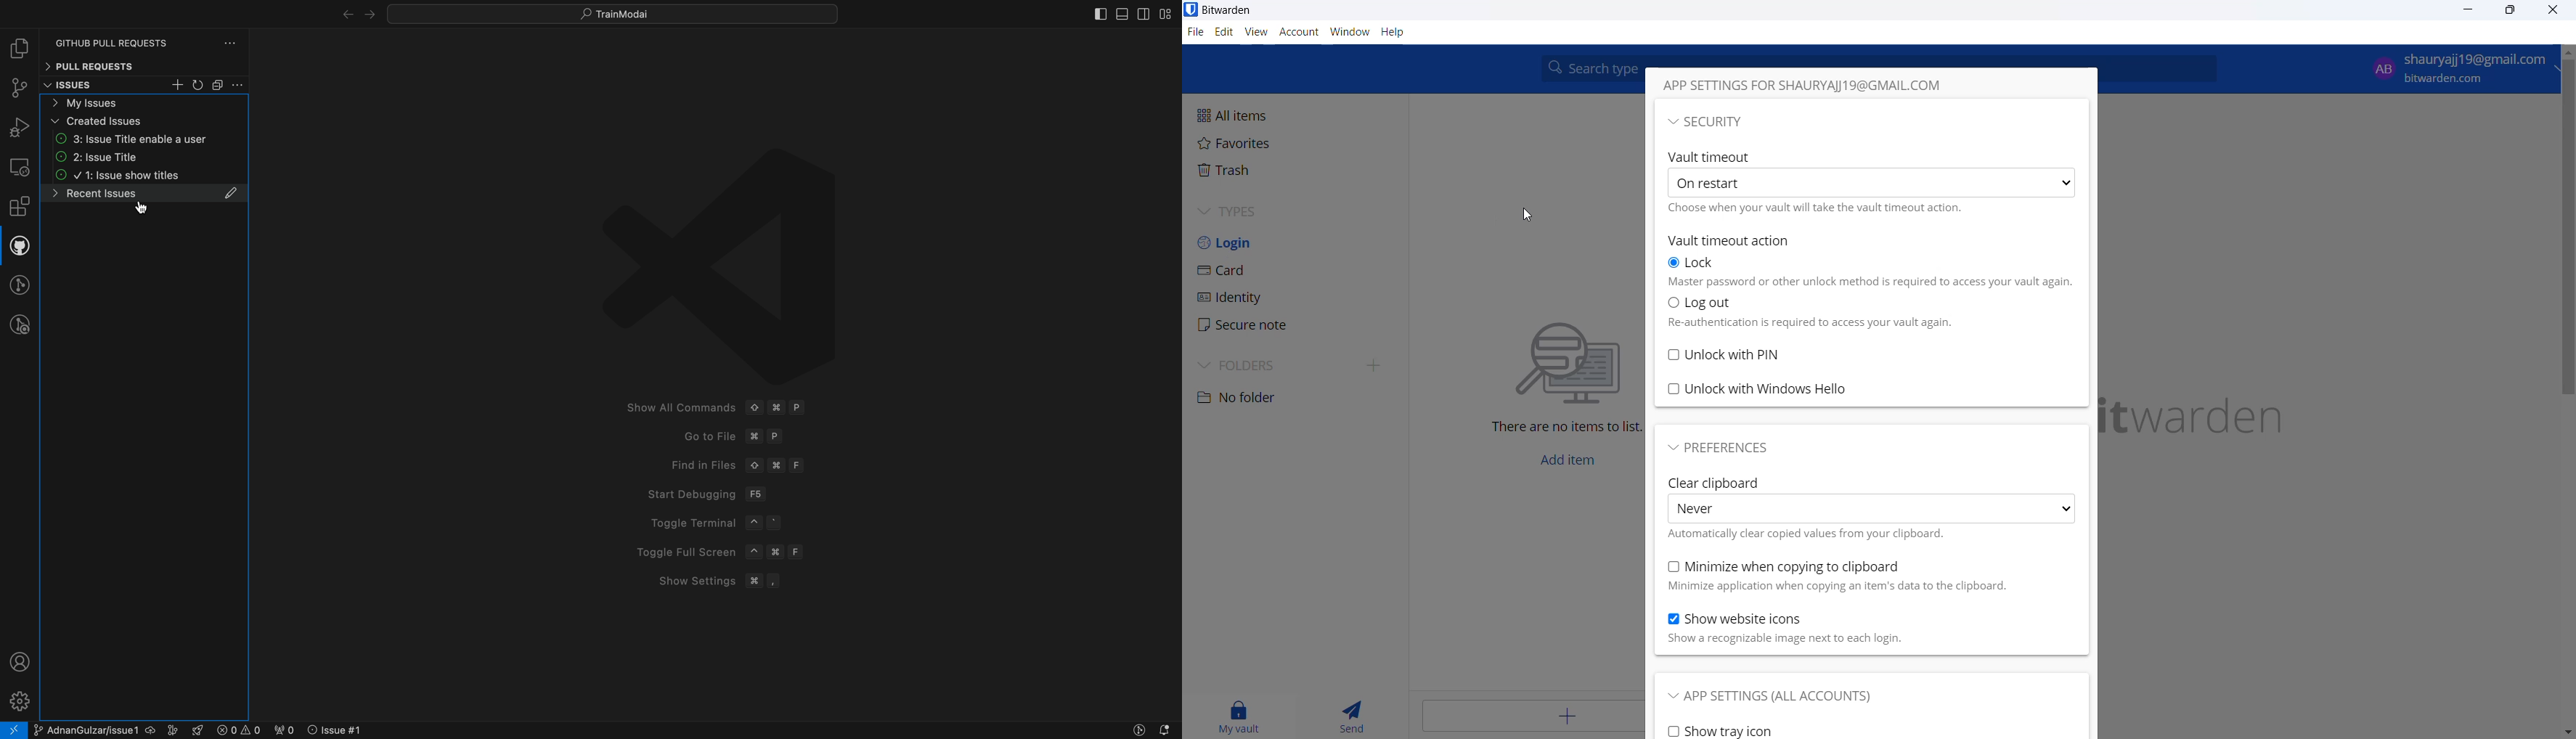  What do you see at coordinates (20, 325) in the screenshot?
I see `git lens inspect ` at bounding box center [20, 325].